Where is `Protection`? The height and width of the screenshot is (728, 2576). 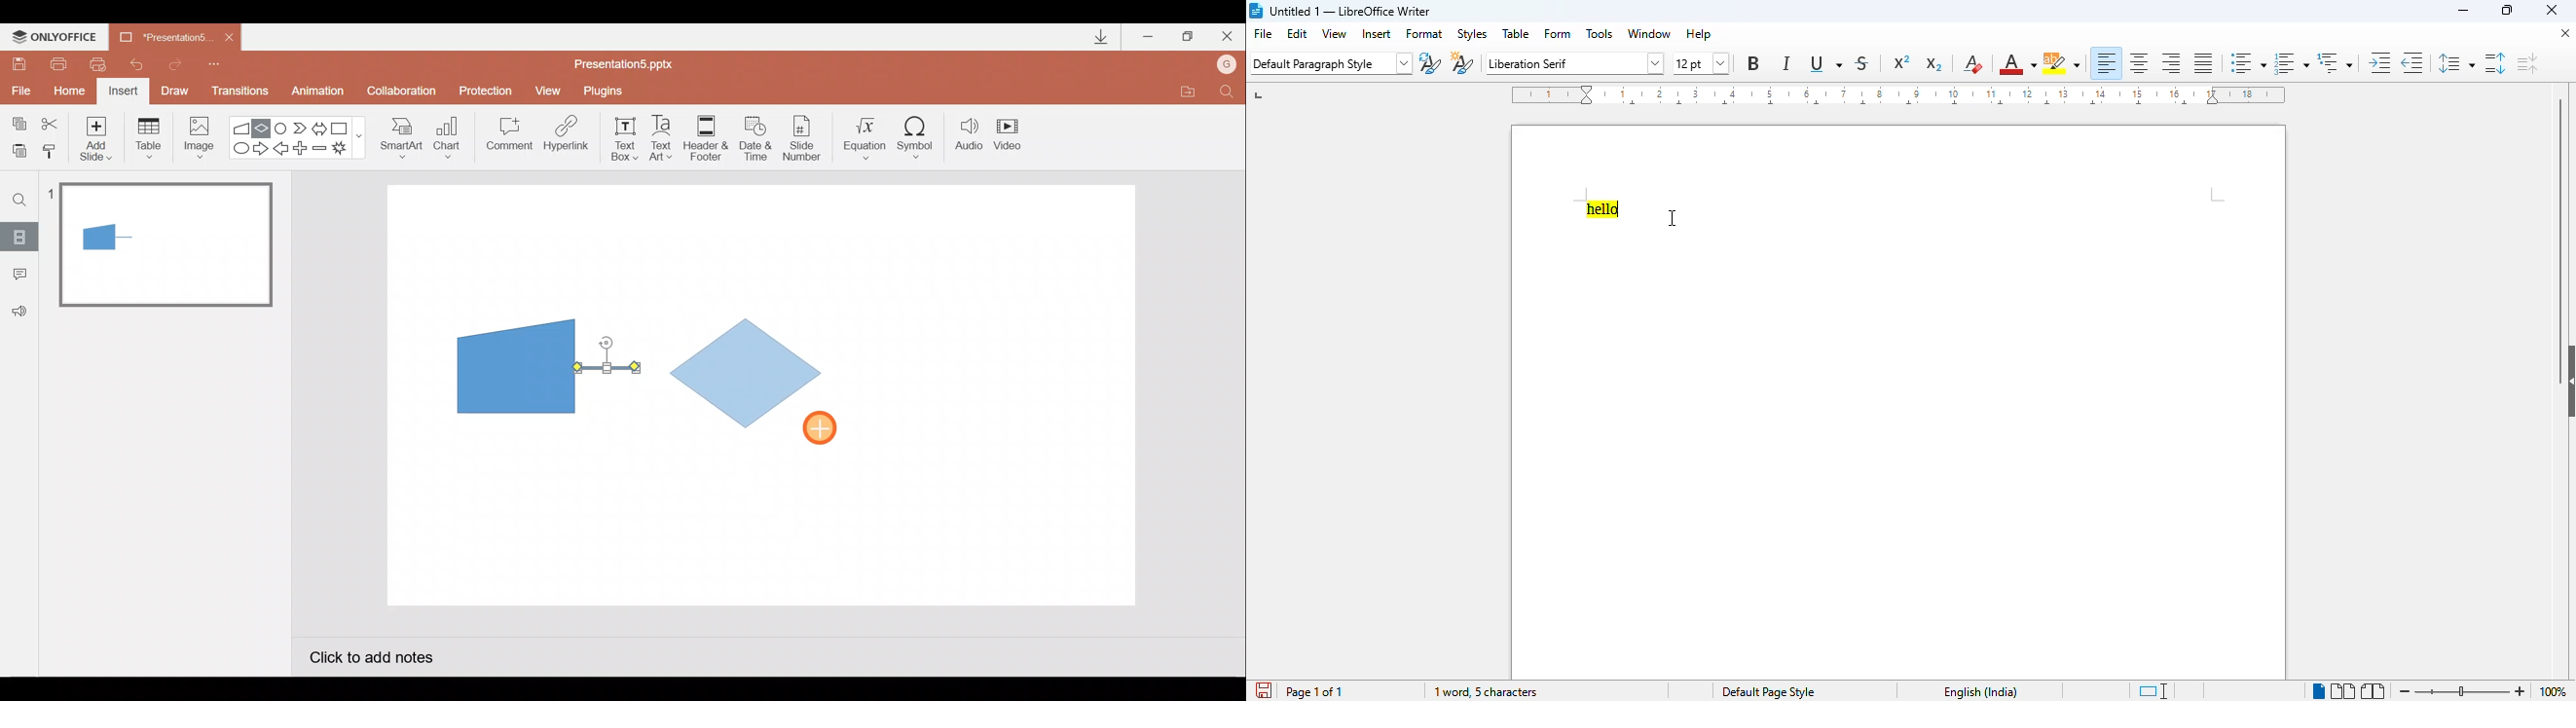 Protection is located at coordinates (489, 90).